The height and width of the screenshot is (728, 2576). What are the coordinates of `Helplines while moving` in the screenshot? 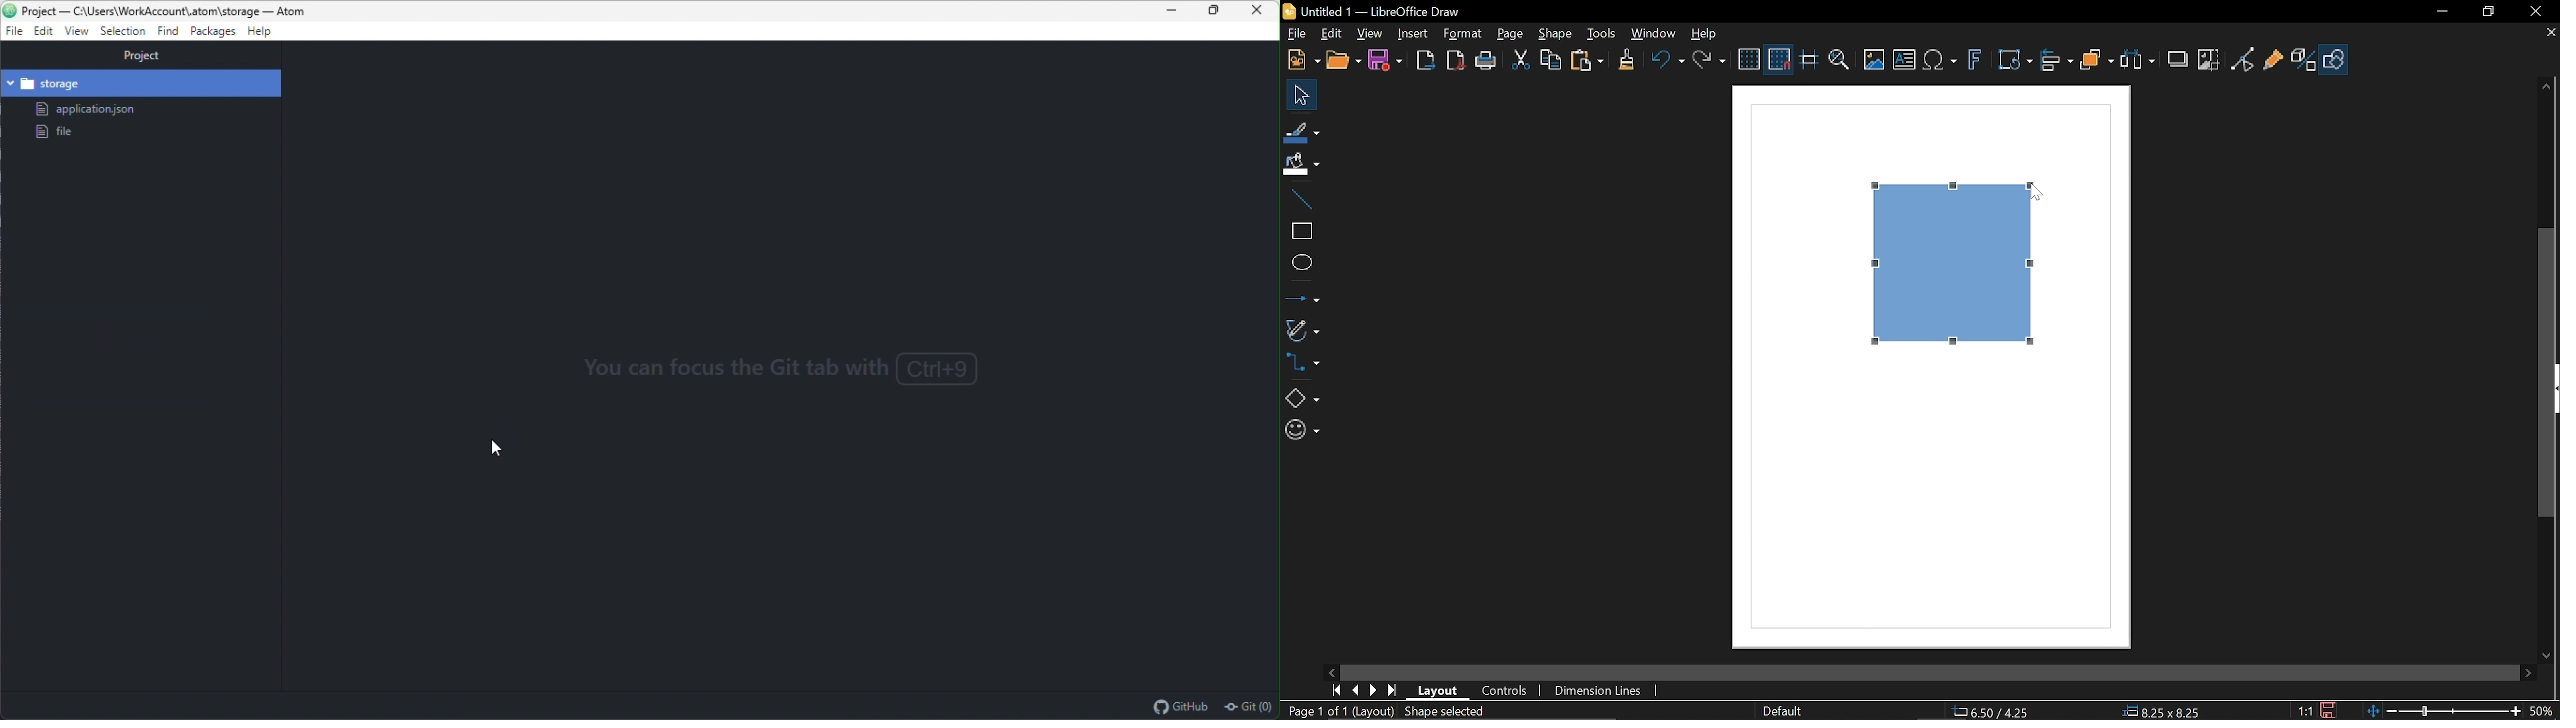 It's located at (1808, 61).